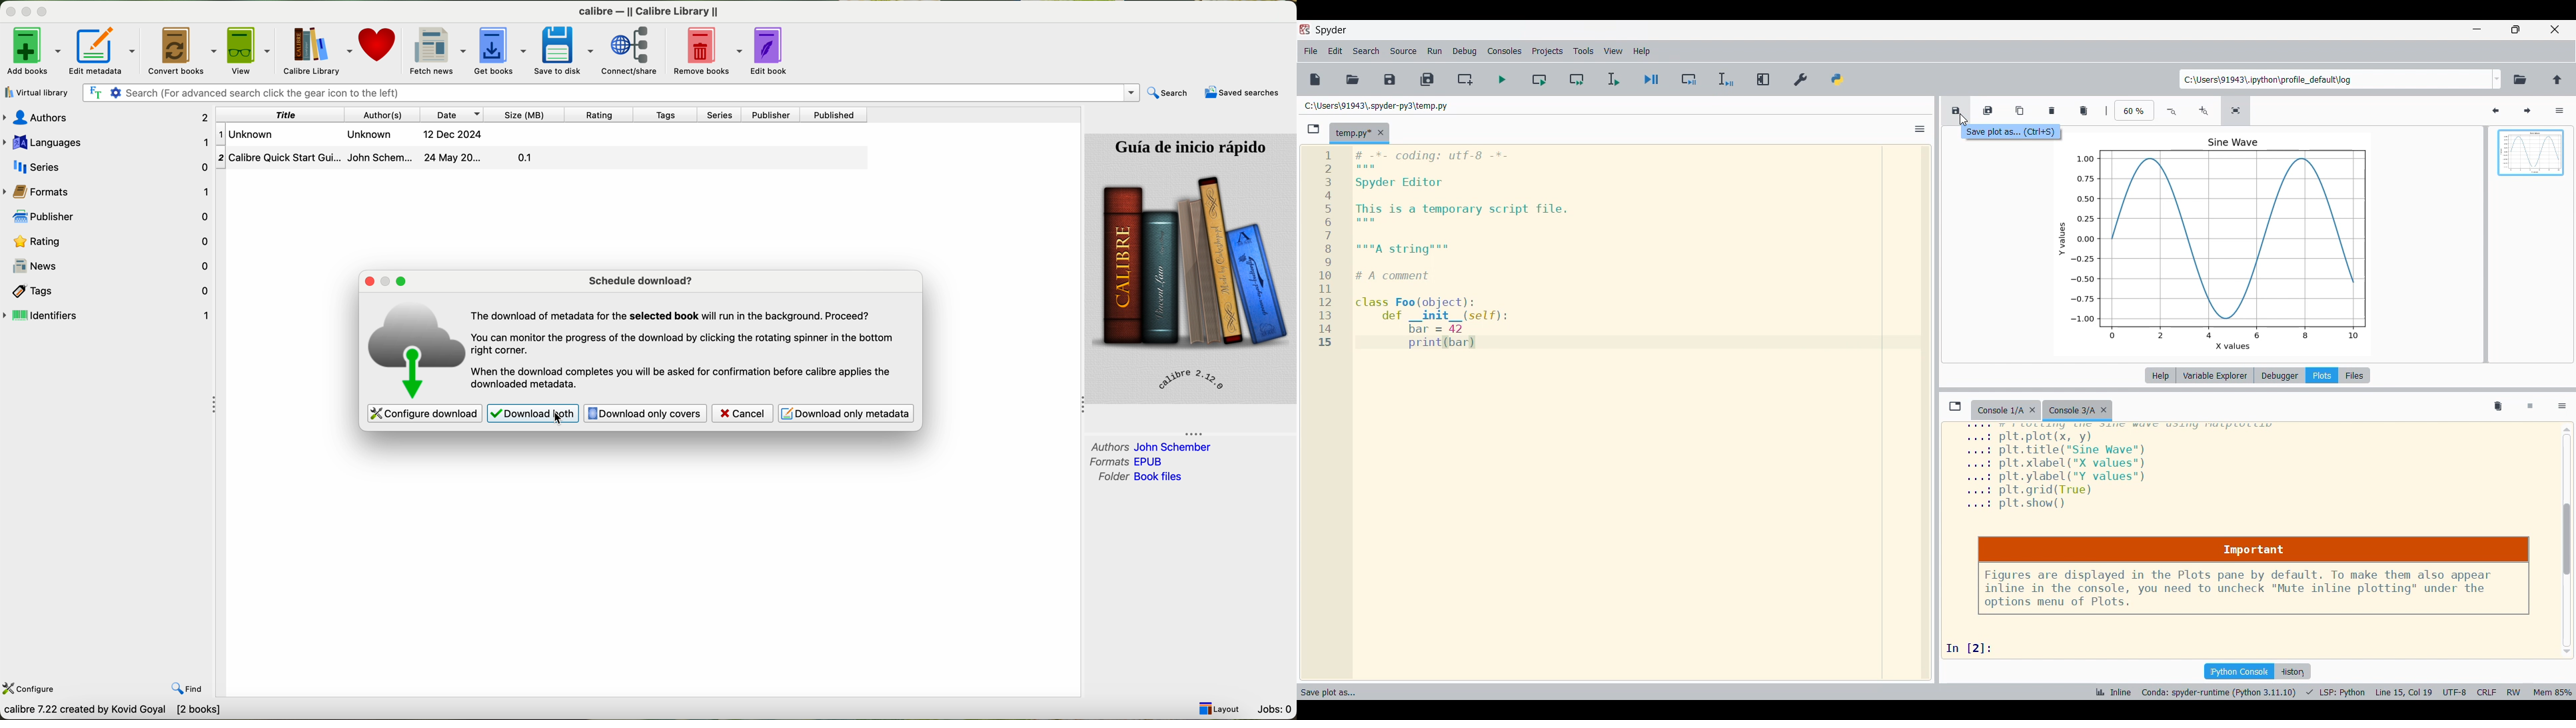 This screenshot has width=2576, height=728. What do you see at coordinates (110, 143) in the screenshot?
I see `Languages` at bounding box center [110, 143].